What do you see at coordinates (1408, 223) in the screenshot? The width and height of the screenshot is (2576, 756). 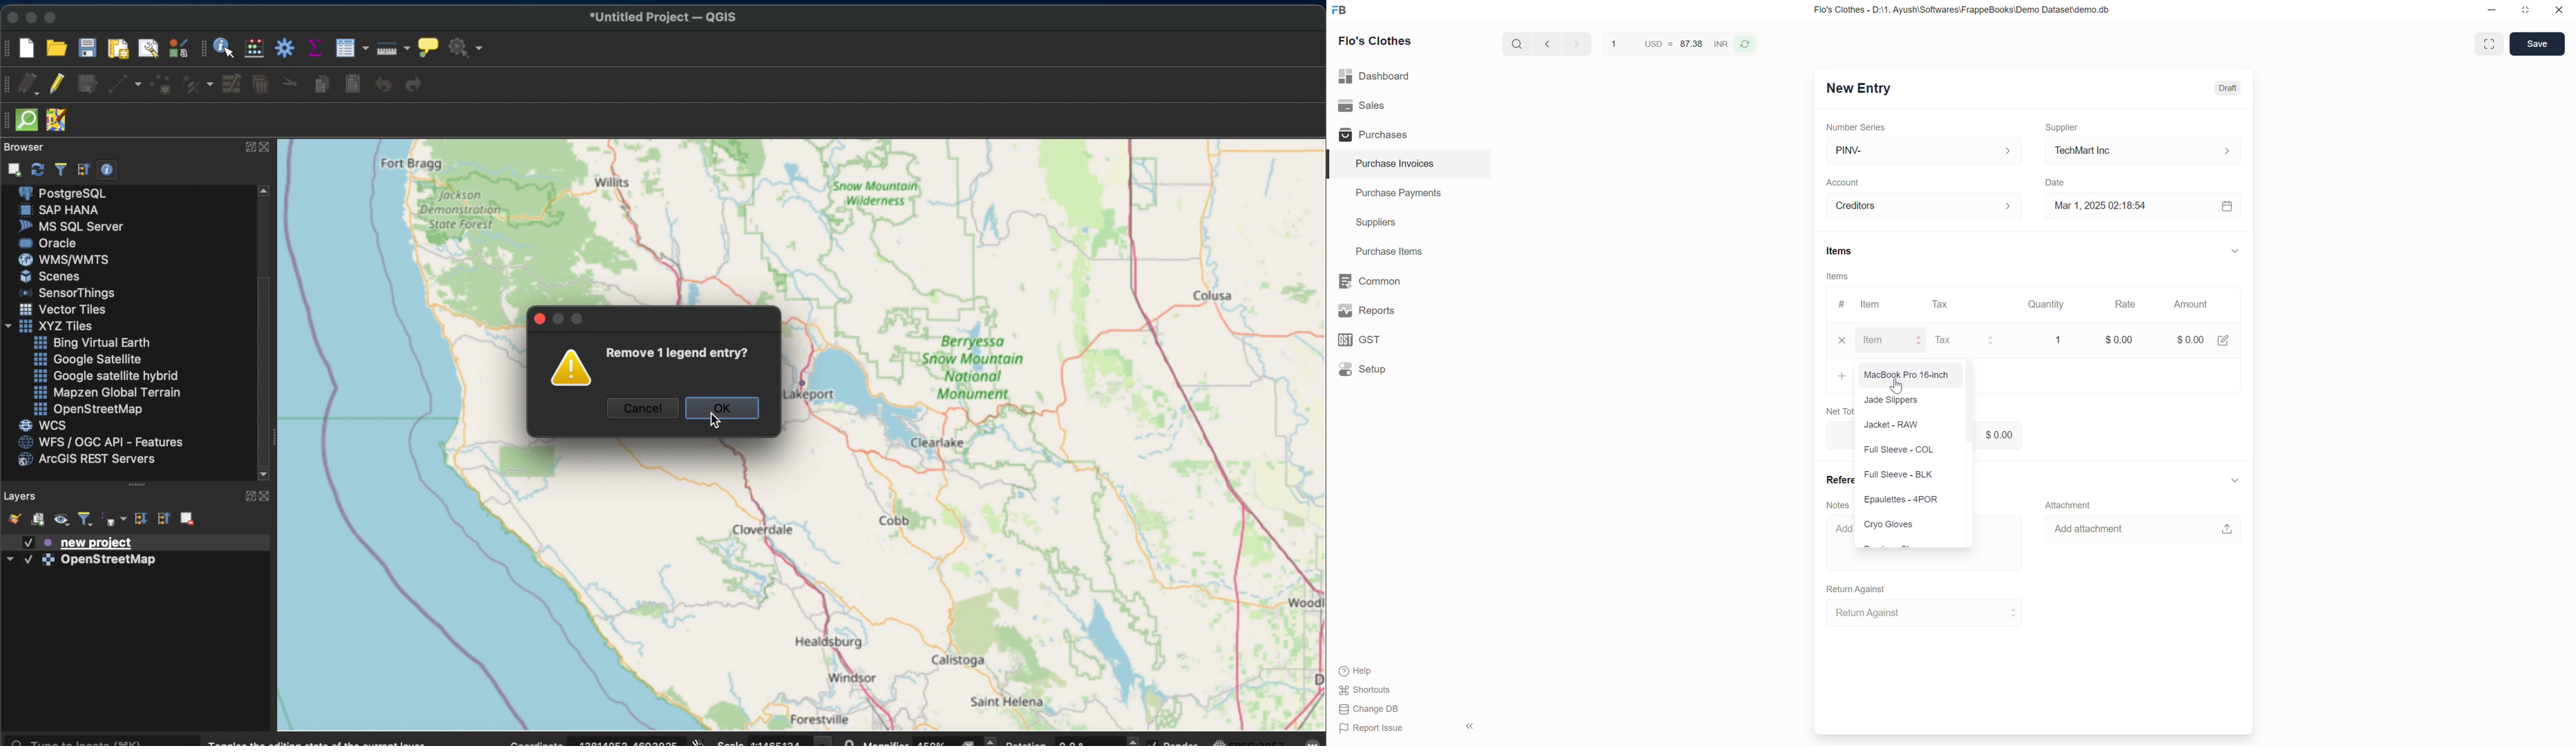 I see `Suppliers` at bounding box center [1408, 223].